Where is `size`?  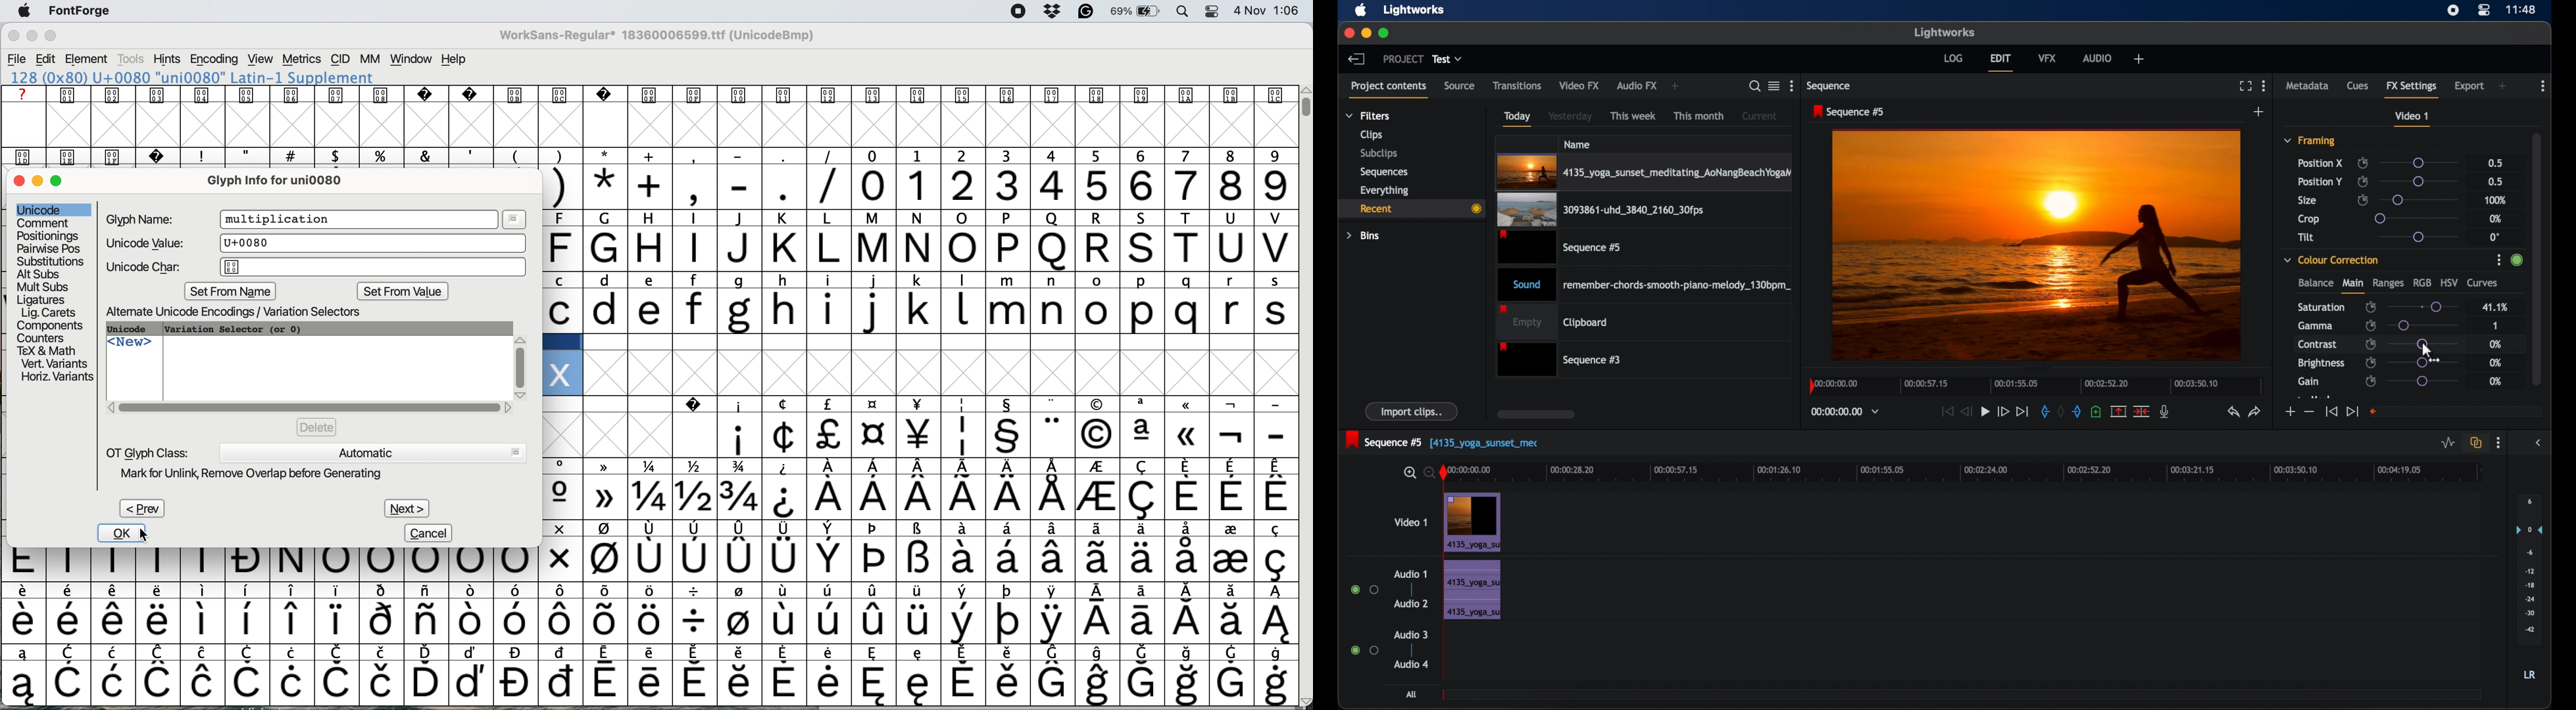 size is located at coordinates (2308, 201).